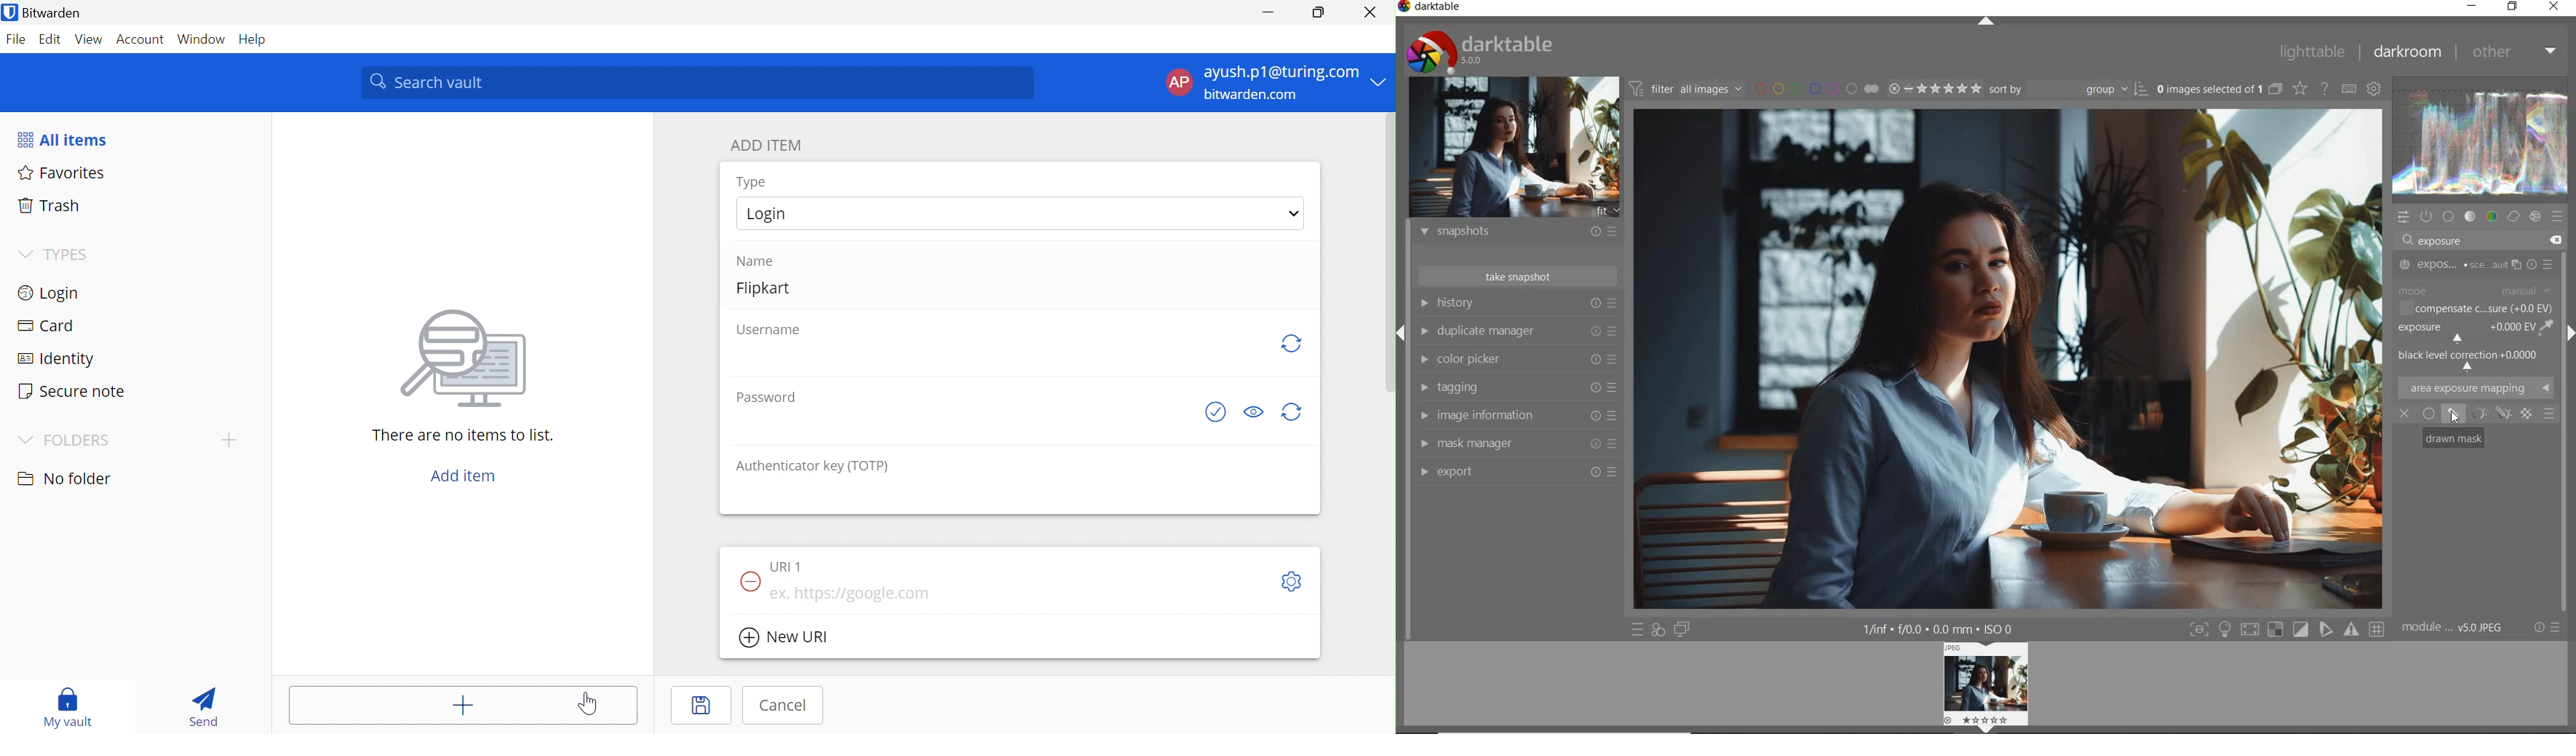  What do you see at coordinates (1257, 410) in the screenshot?
I see `Toggle Visibility` at bounding box center [1257, 410].